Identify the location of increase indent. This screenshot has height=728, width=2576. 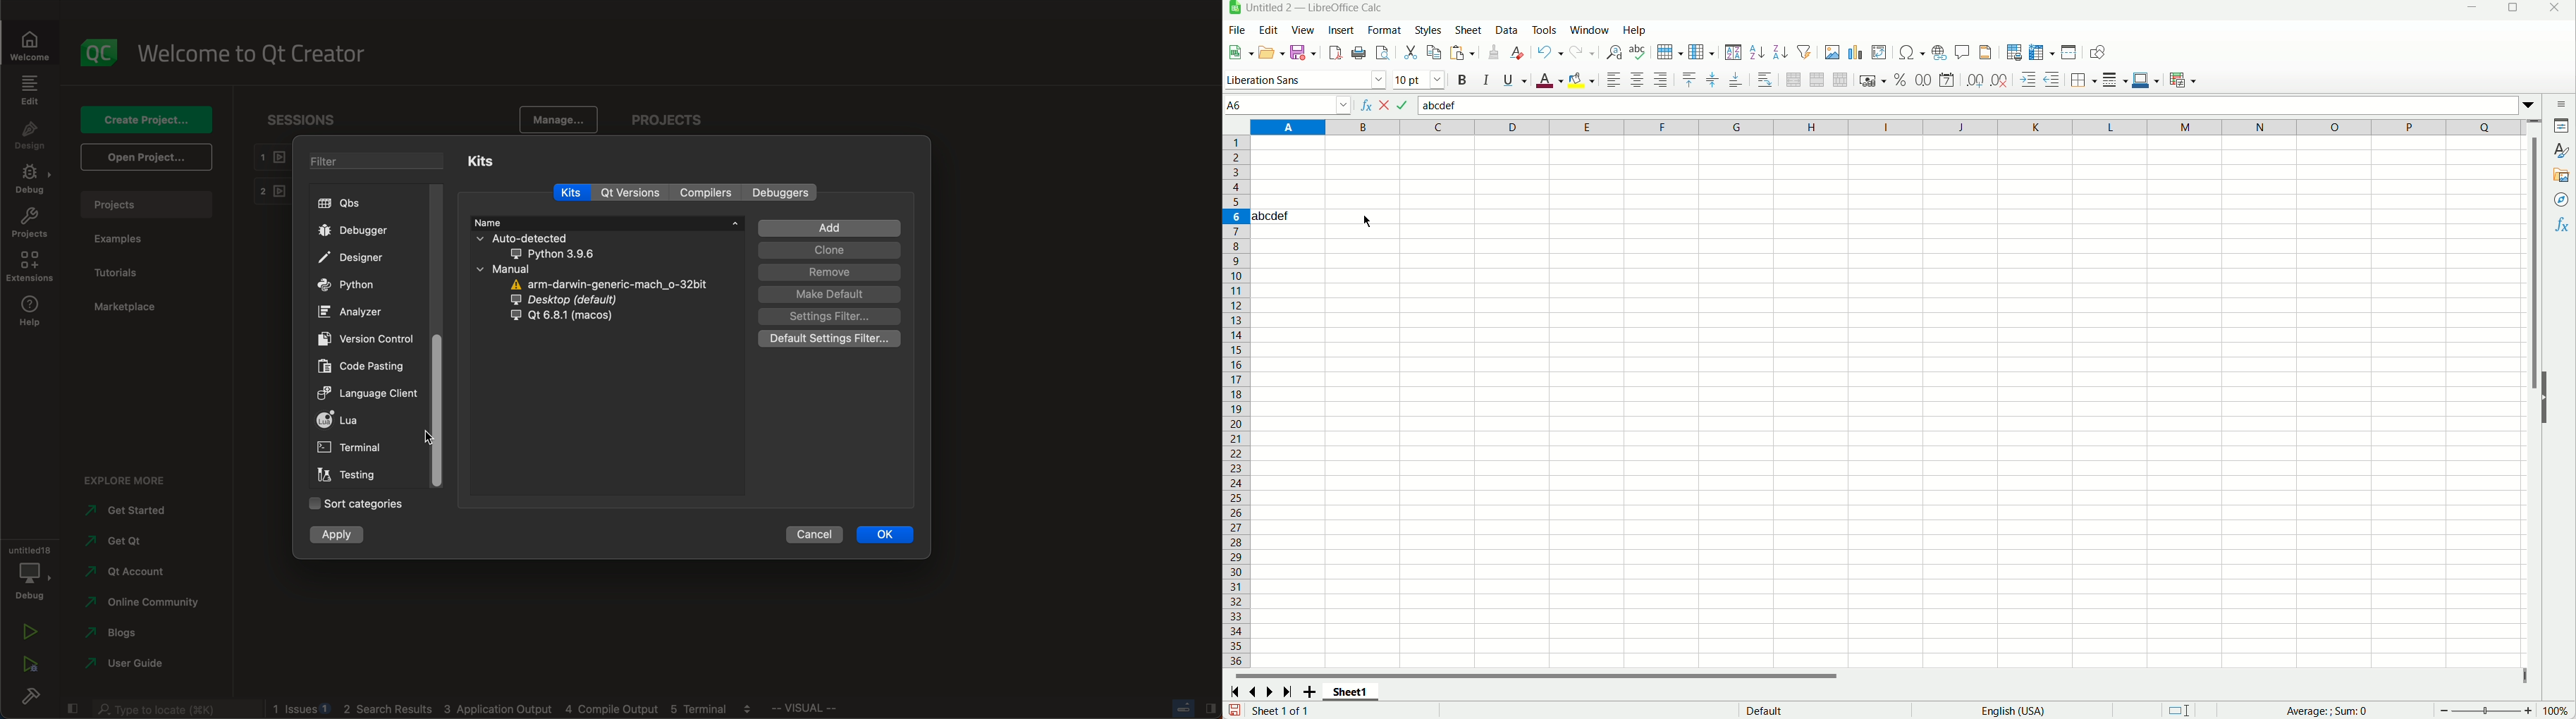
(2028, 80).